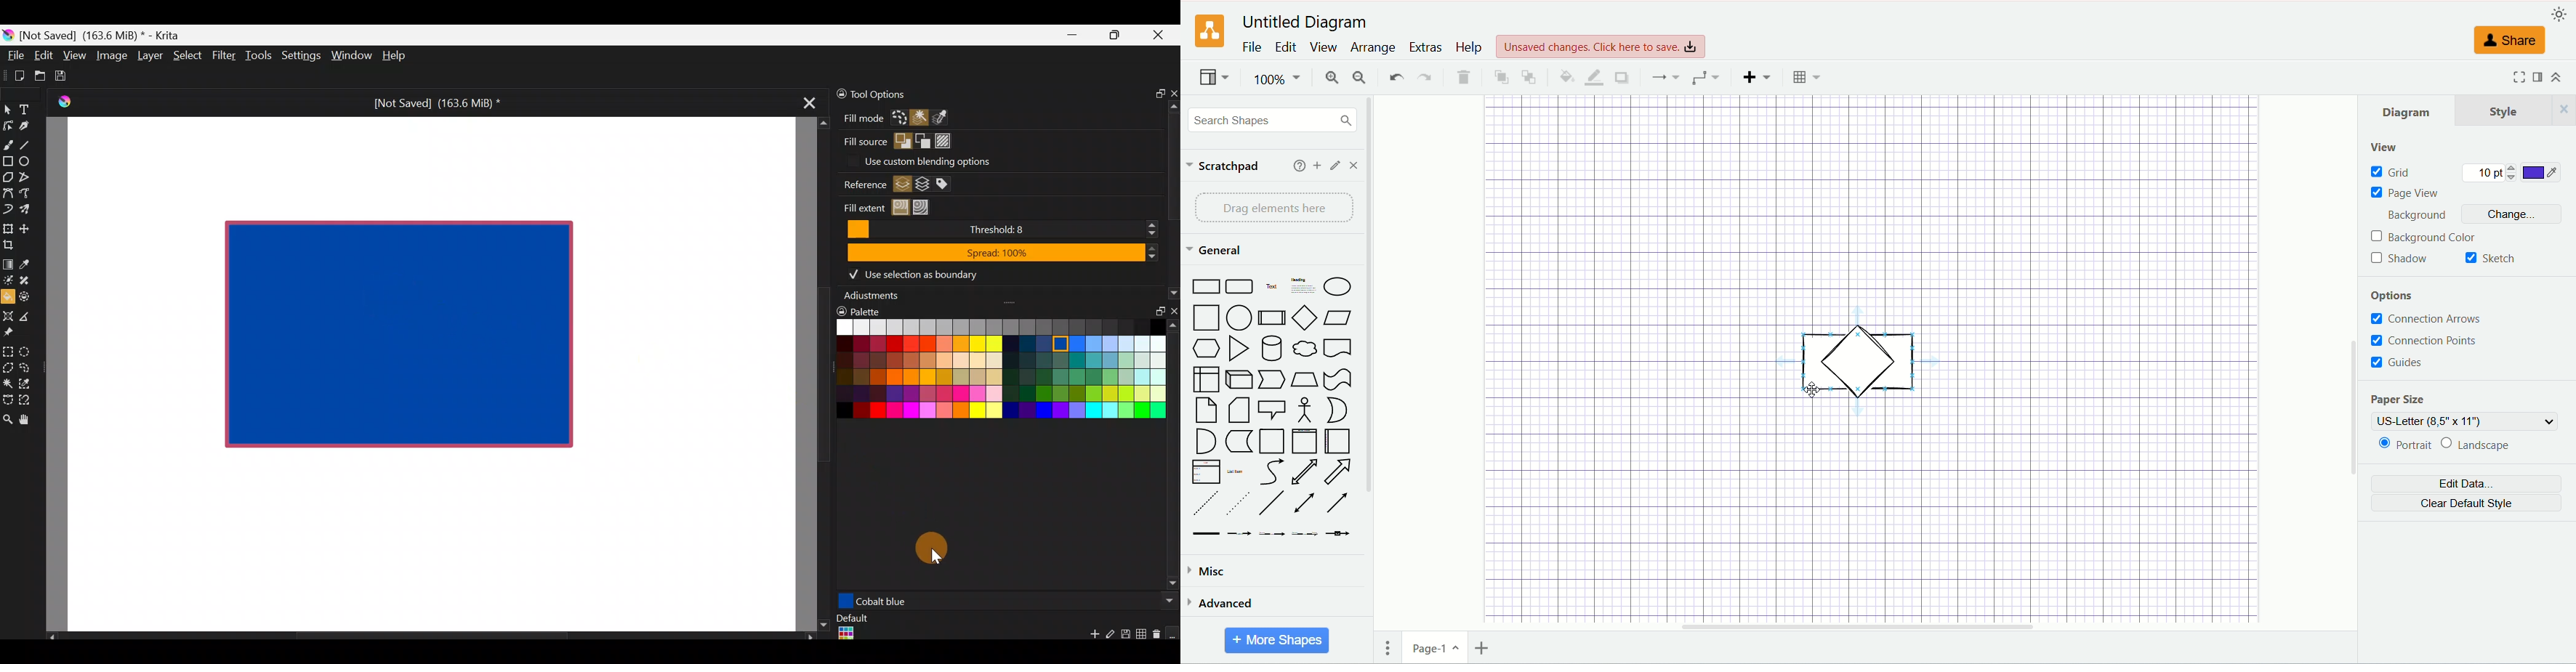 This screenshot has height=672, width=2576. Describe the element at coordinates (1173, 314) in the screenshot. I see `Close docker` at that location.